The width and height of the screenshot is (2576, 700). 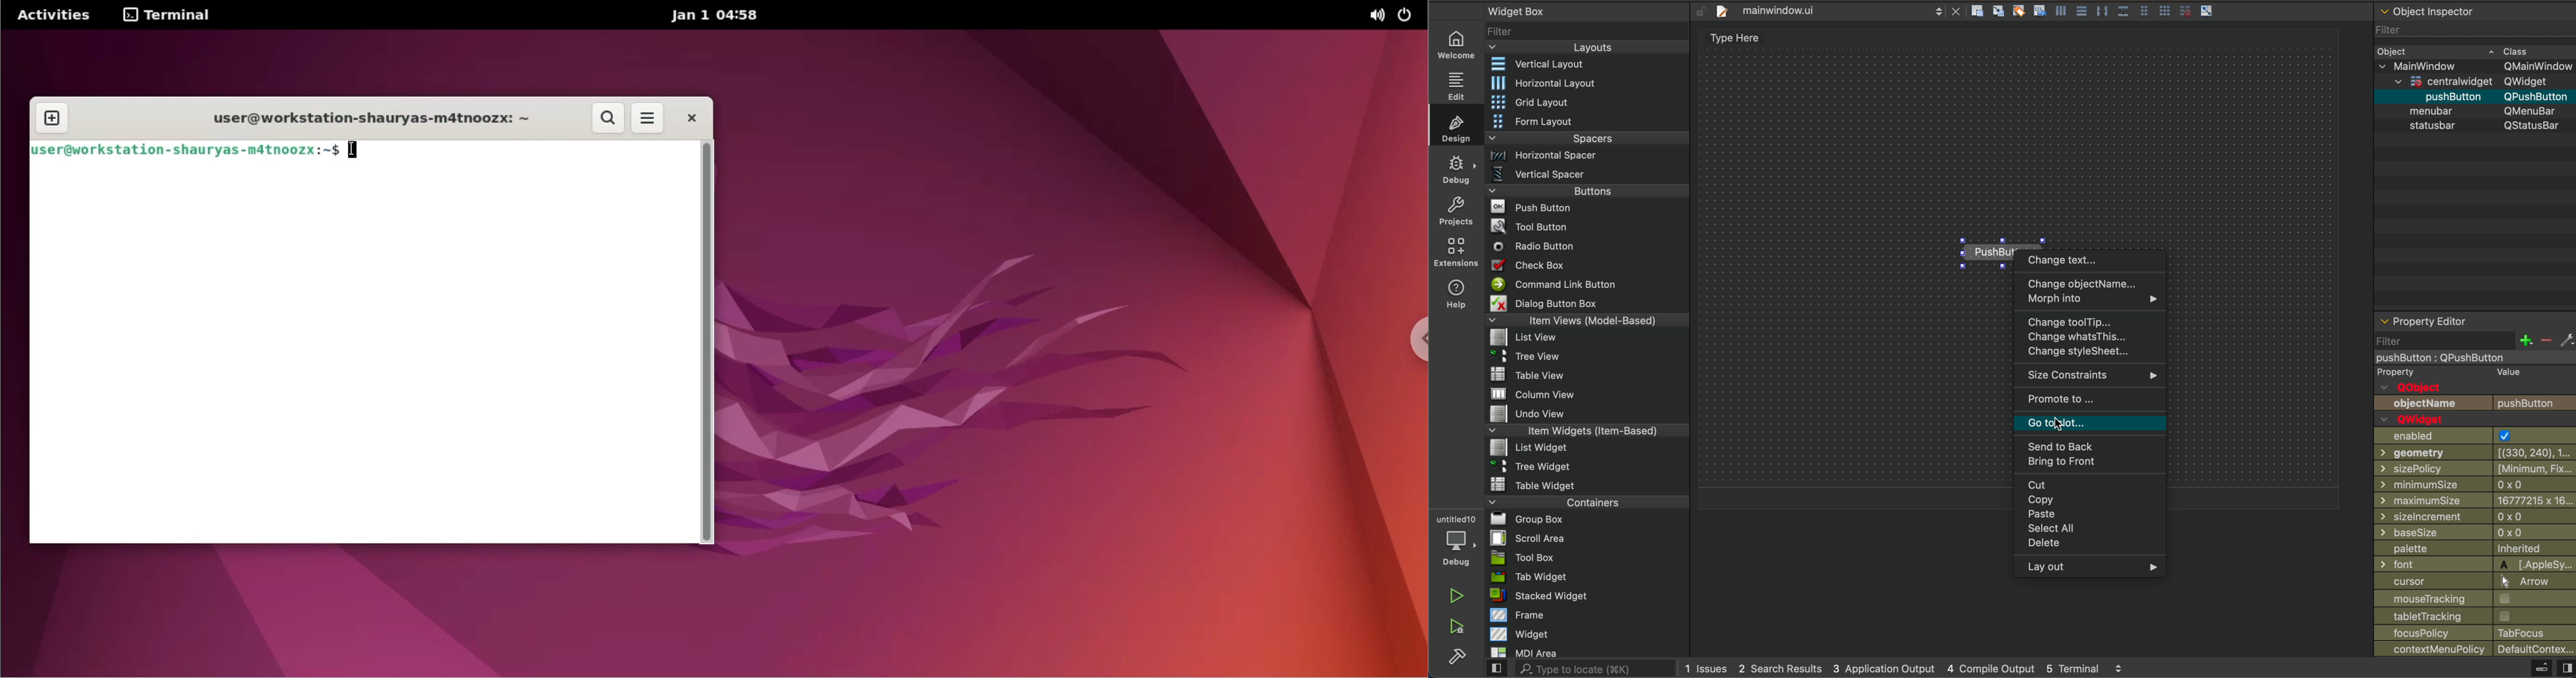 I want to click on geometry, so click(x=2474, y=453).